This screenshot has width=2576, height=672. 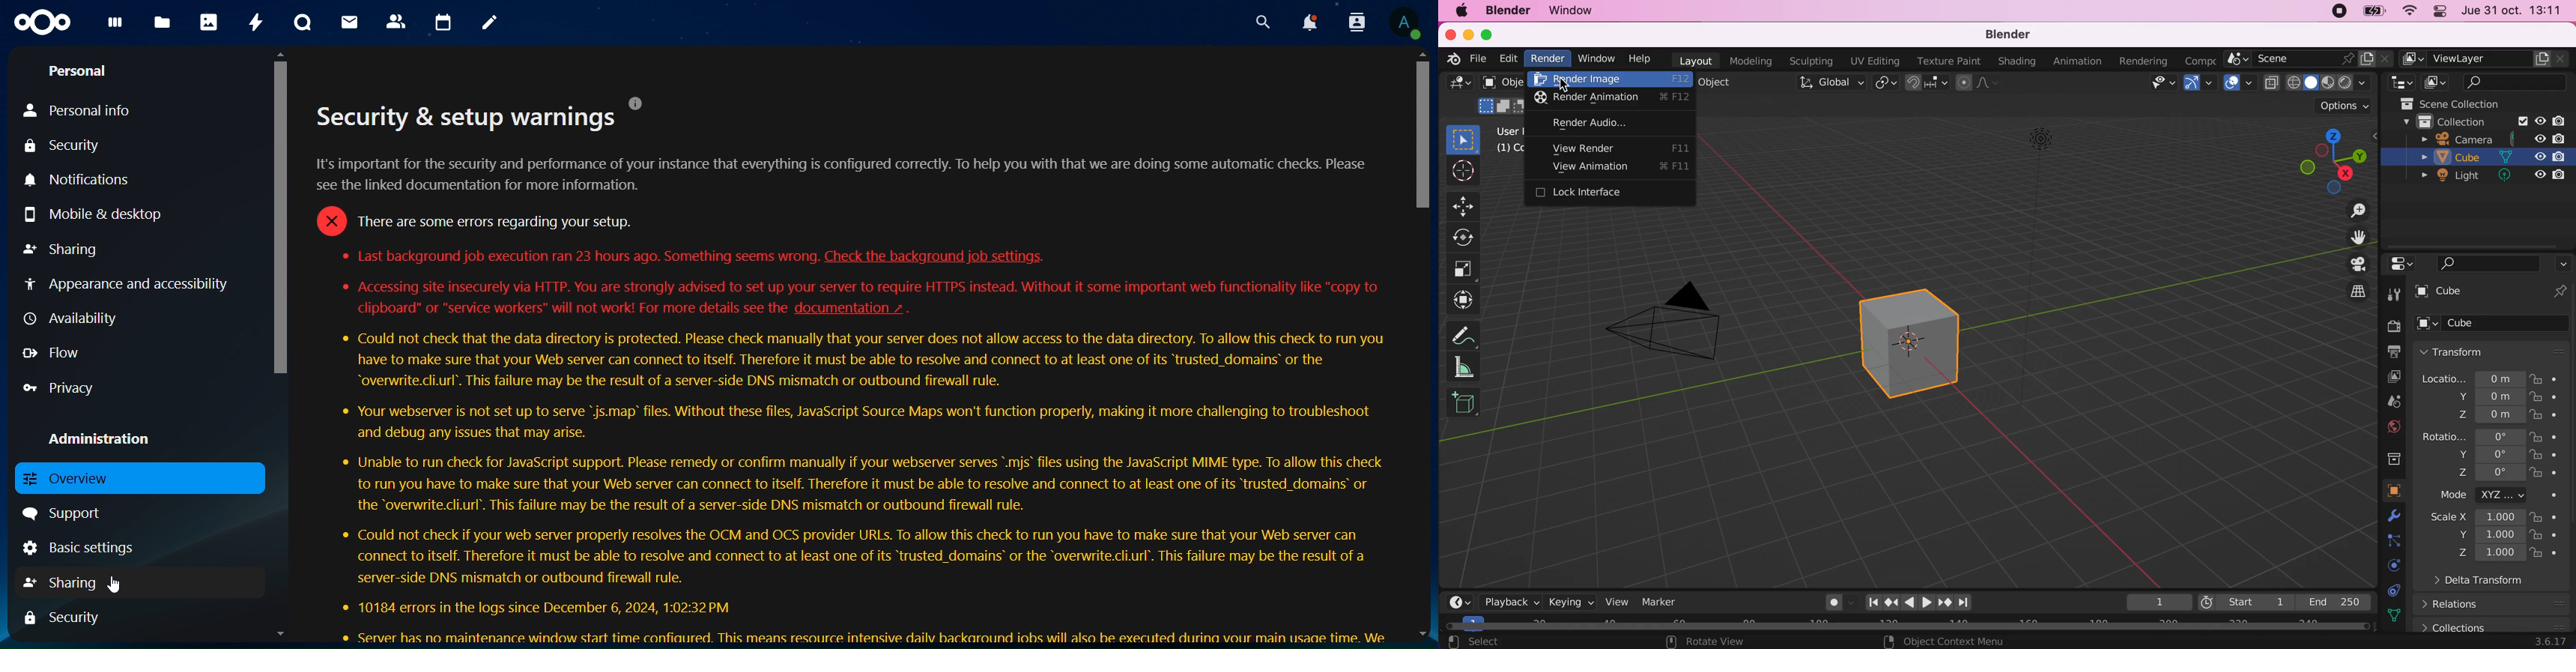 I want to click on text, so click(x=854, y=369).